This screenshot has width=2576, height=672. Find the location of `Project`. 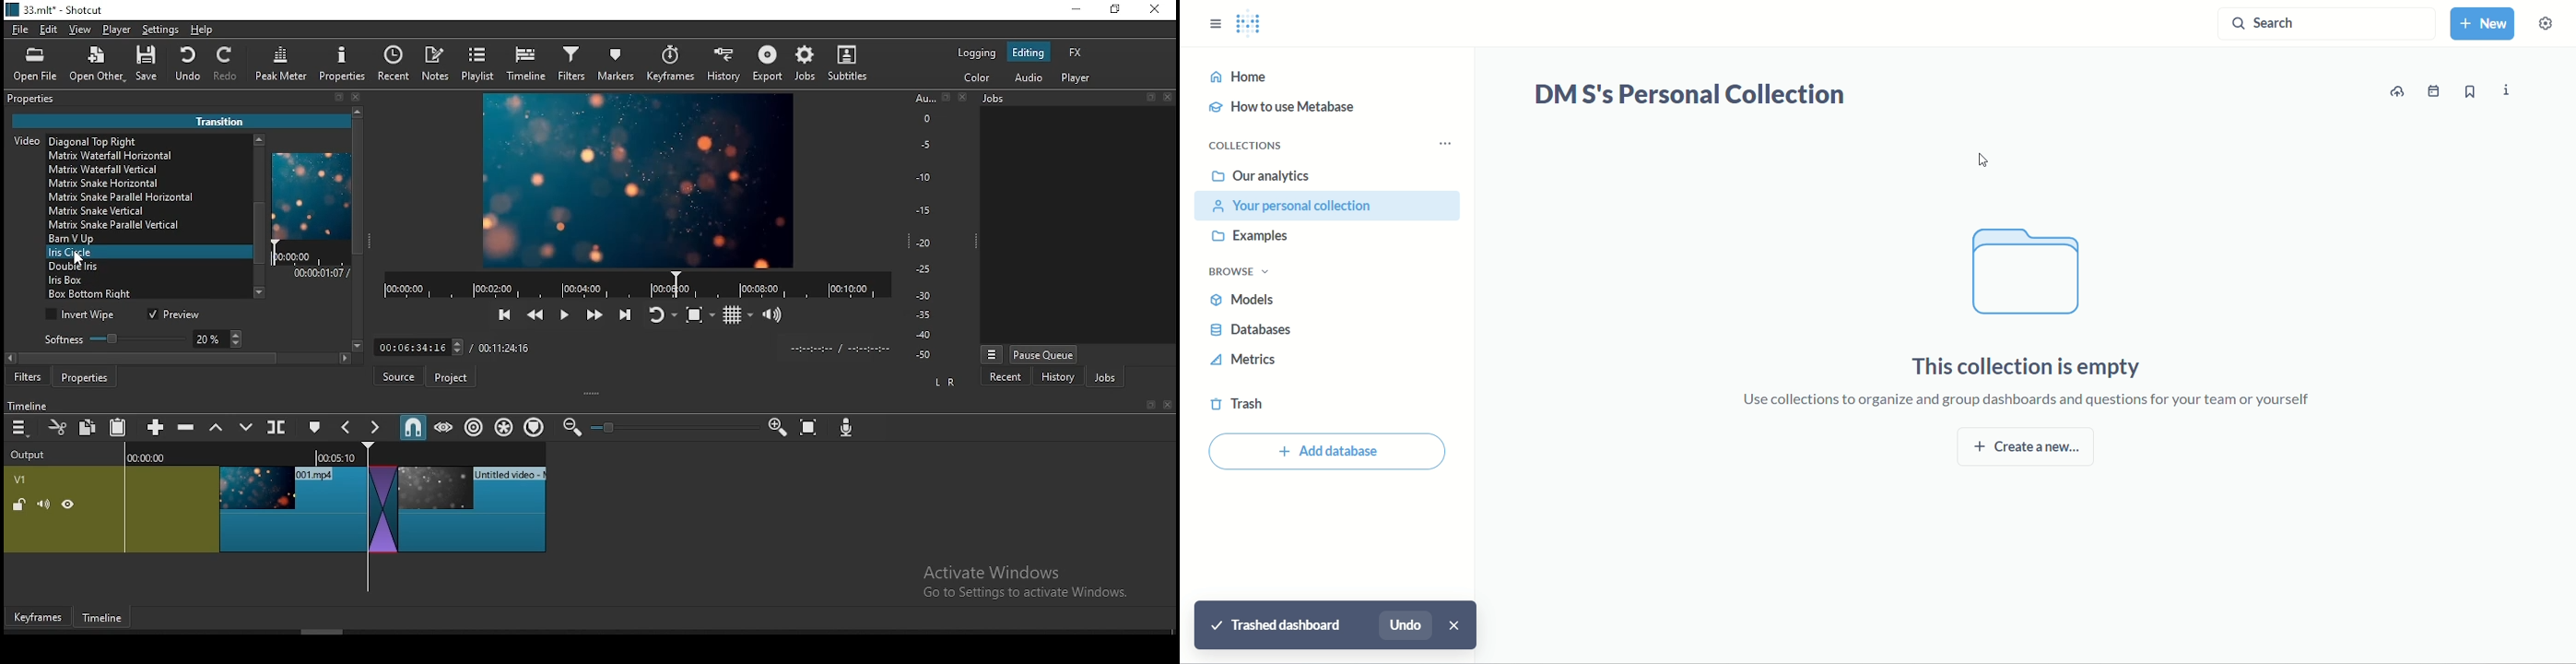

Project is located at coordinates (453, 377).